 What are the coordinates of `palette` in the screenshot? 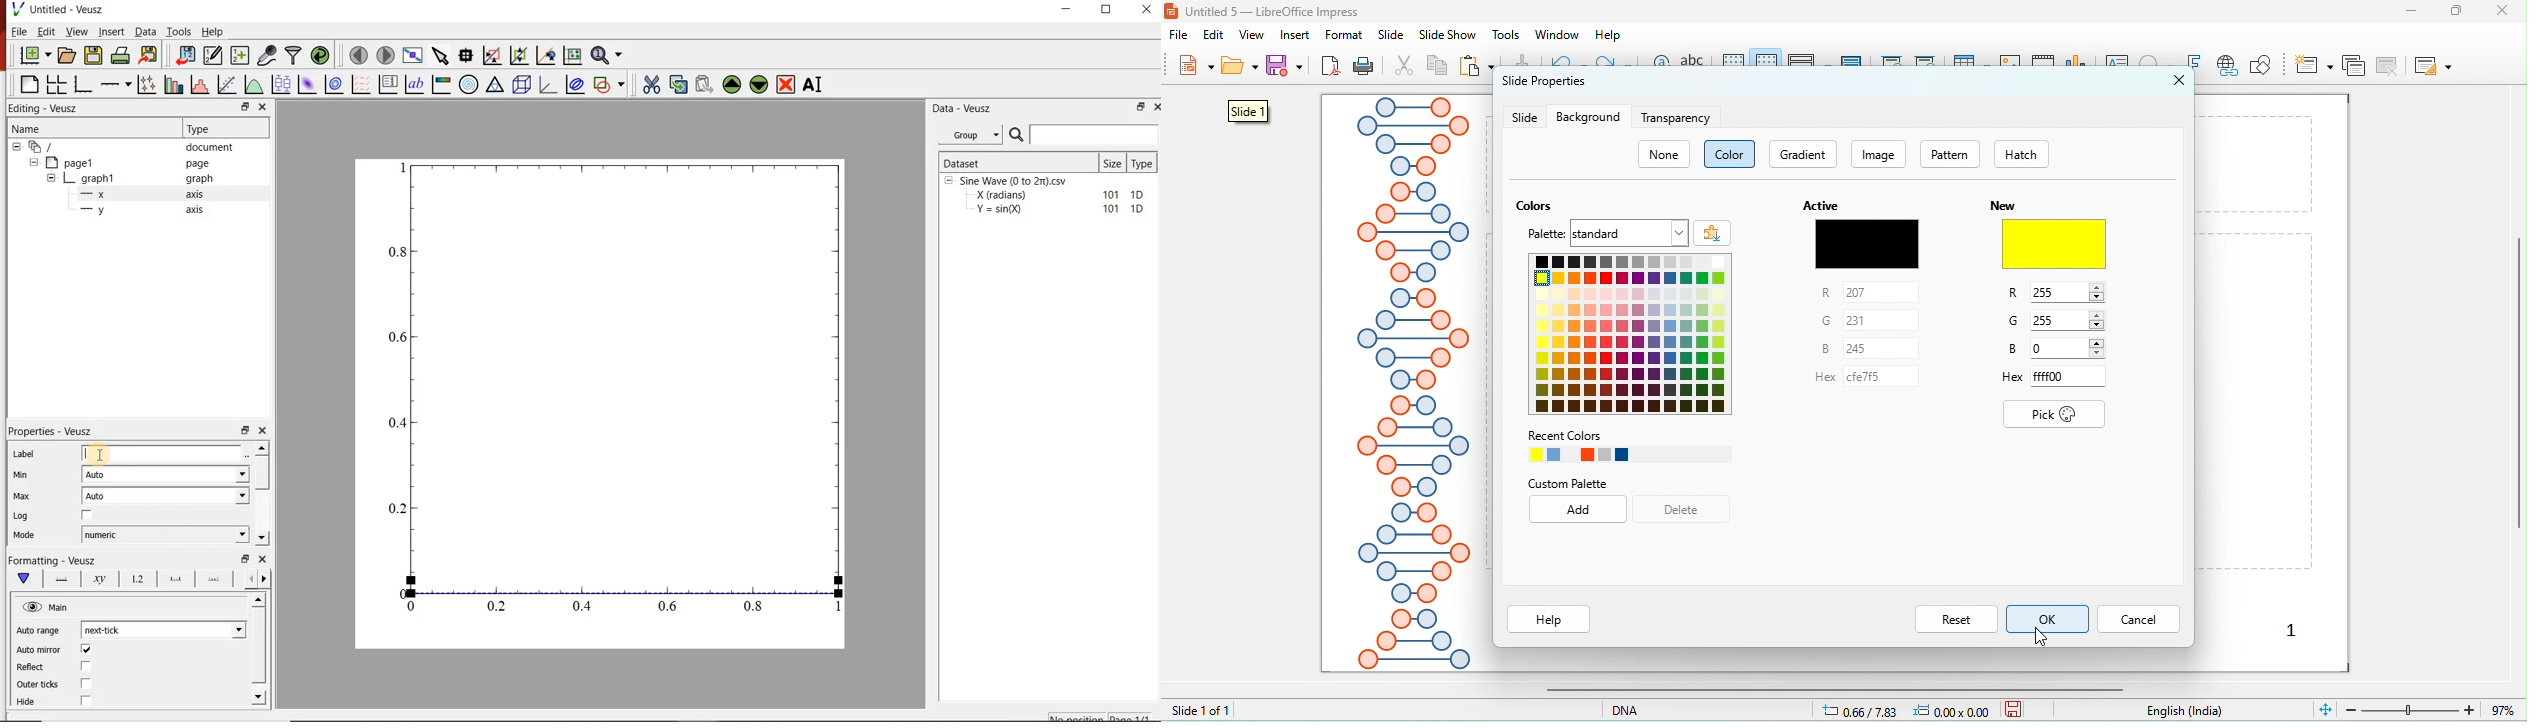 It's located at (1548, 235).